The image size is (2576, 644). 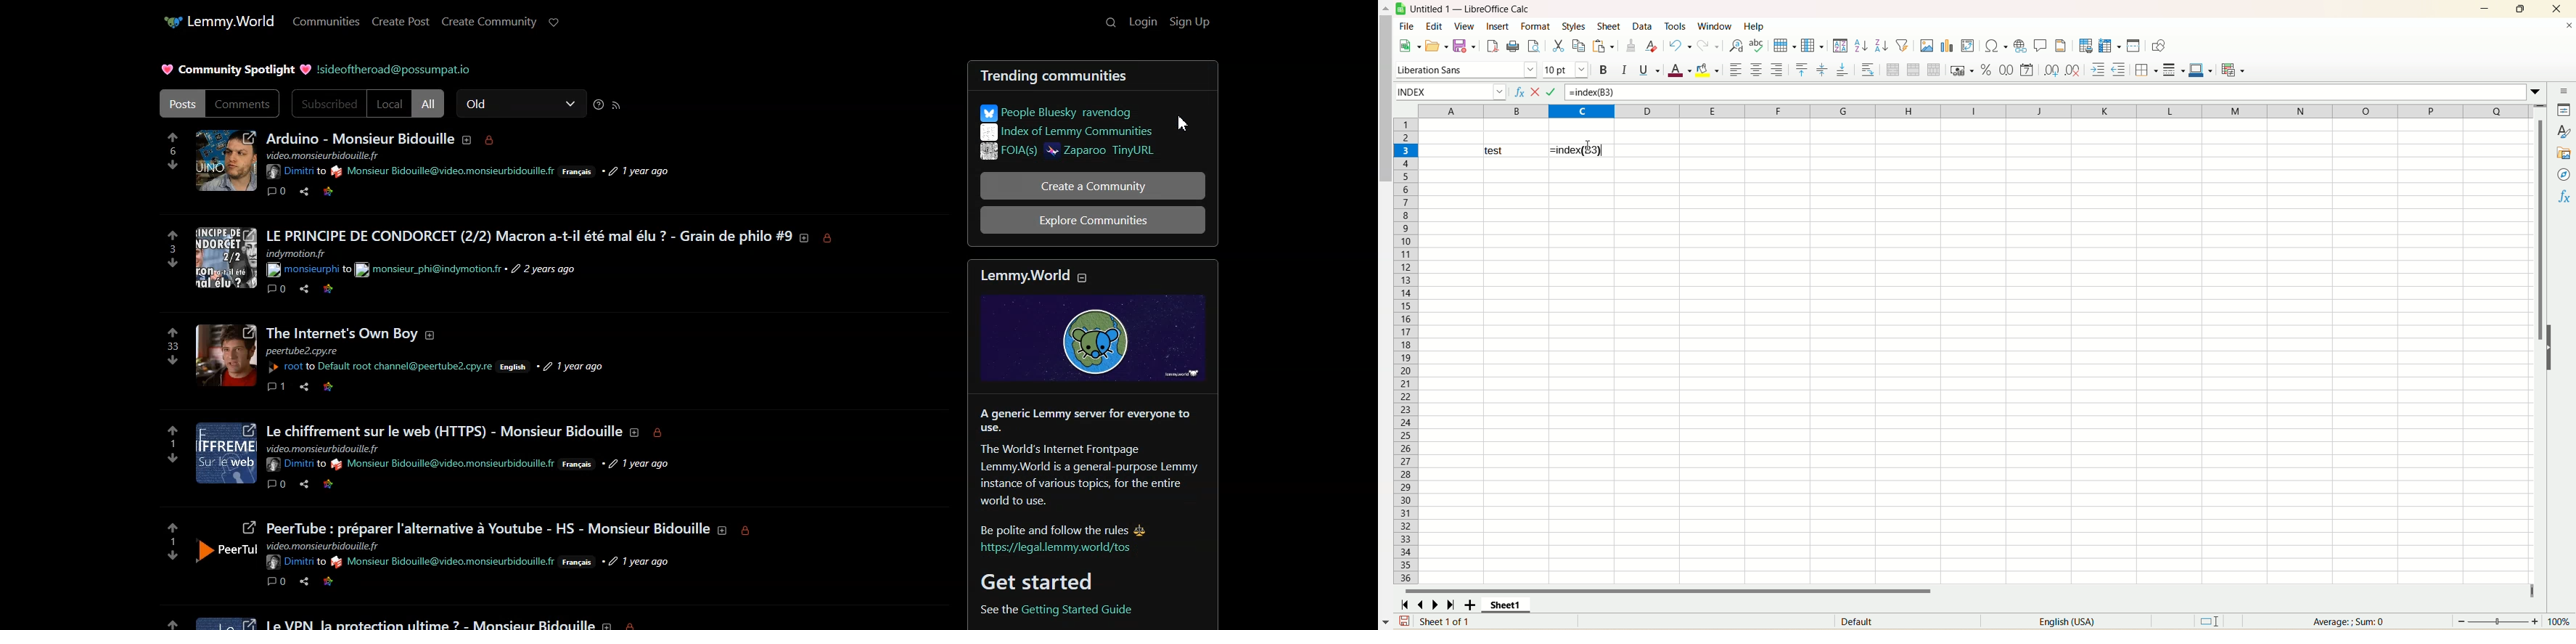 What do you see at coordinates (1995, 46) in the screenshot?
I see `insert symbol` at bounding box center [1995, 46].